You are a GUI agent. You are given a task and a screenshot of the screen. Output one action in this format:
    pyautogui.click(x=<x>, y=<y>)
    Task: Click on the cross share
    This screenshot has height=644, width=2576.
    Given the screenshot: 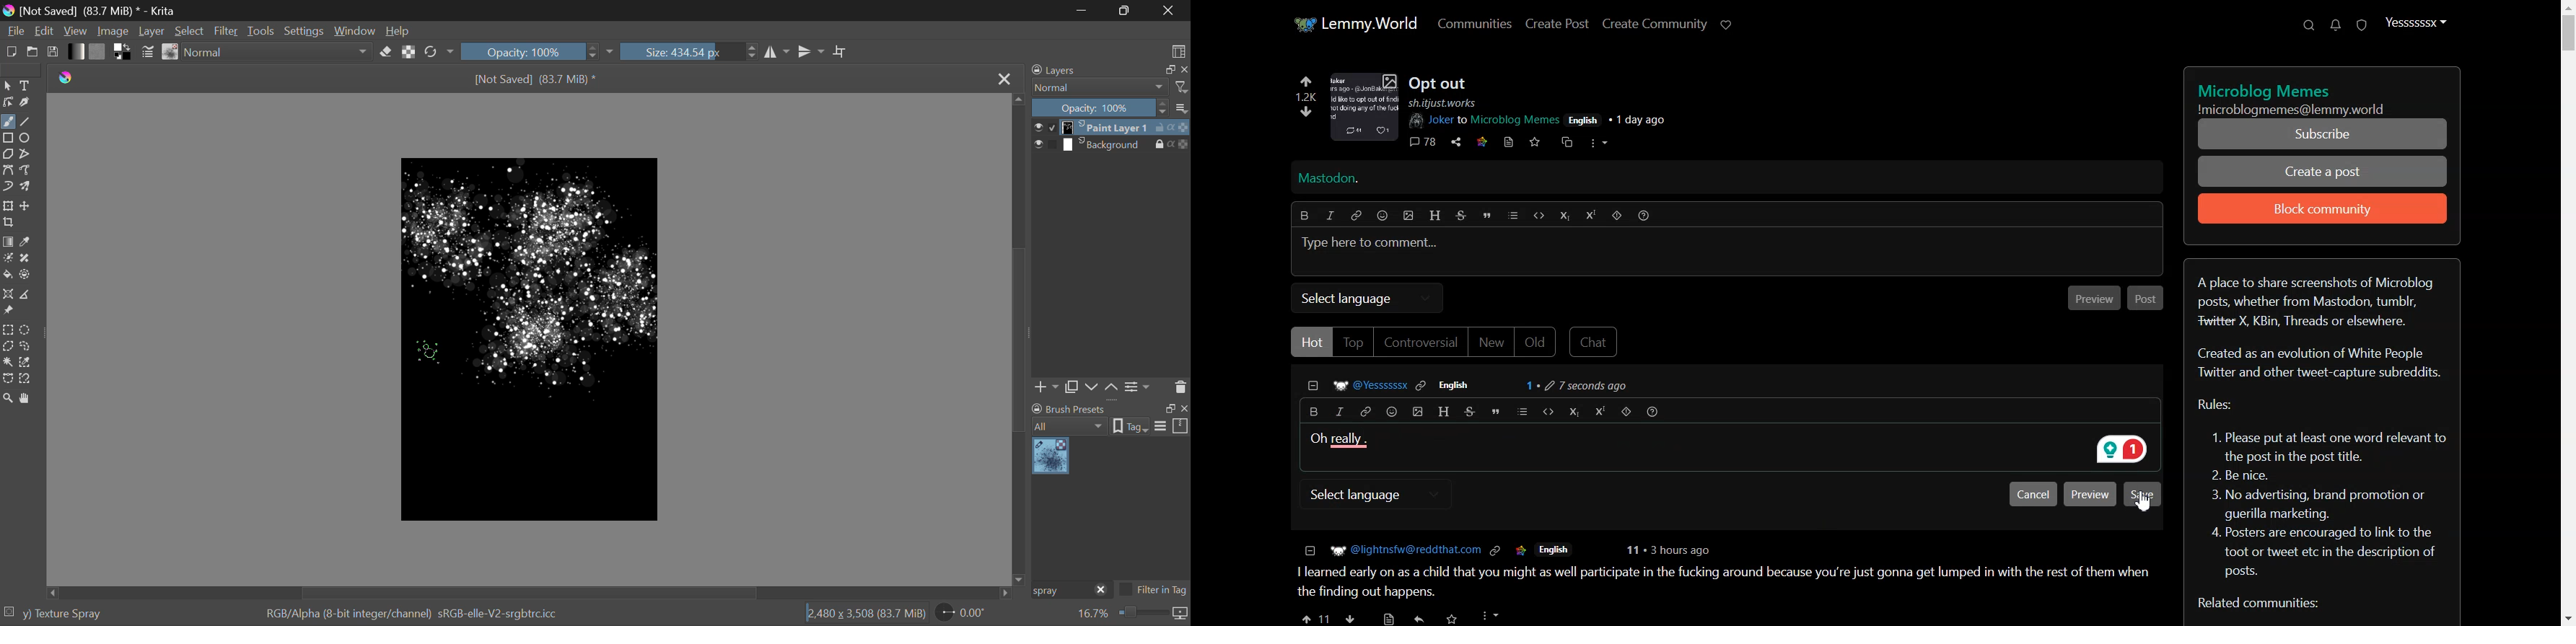 What is the action you would take?
    pyautogui.click(x=1570, y=142)
    